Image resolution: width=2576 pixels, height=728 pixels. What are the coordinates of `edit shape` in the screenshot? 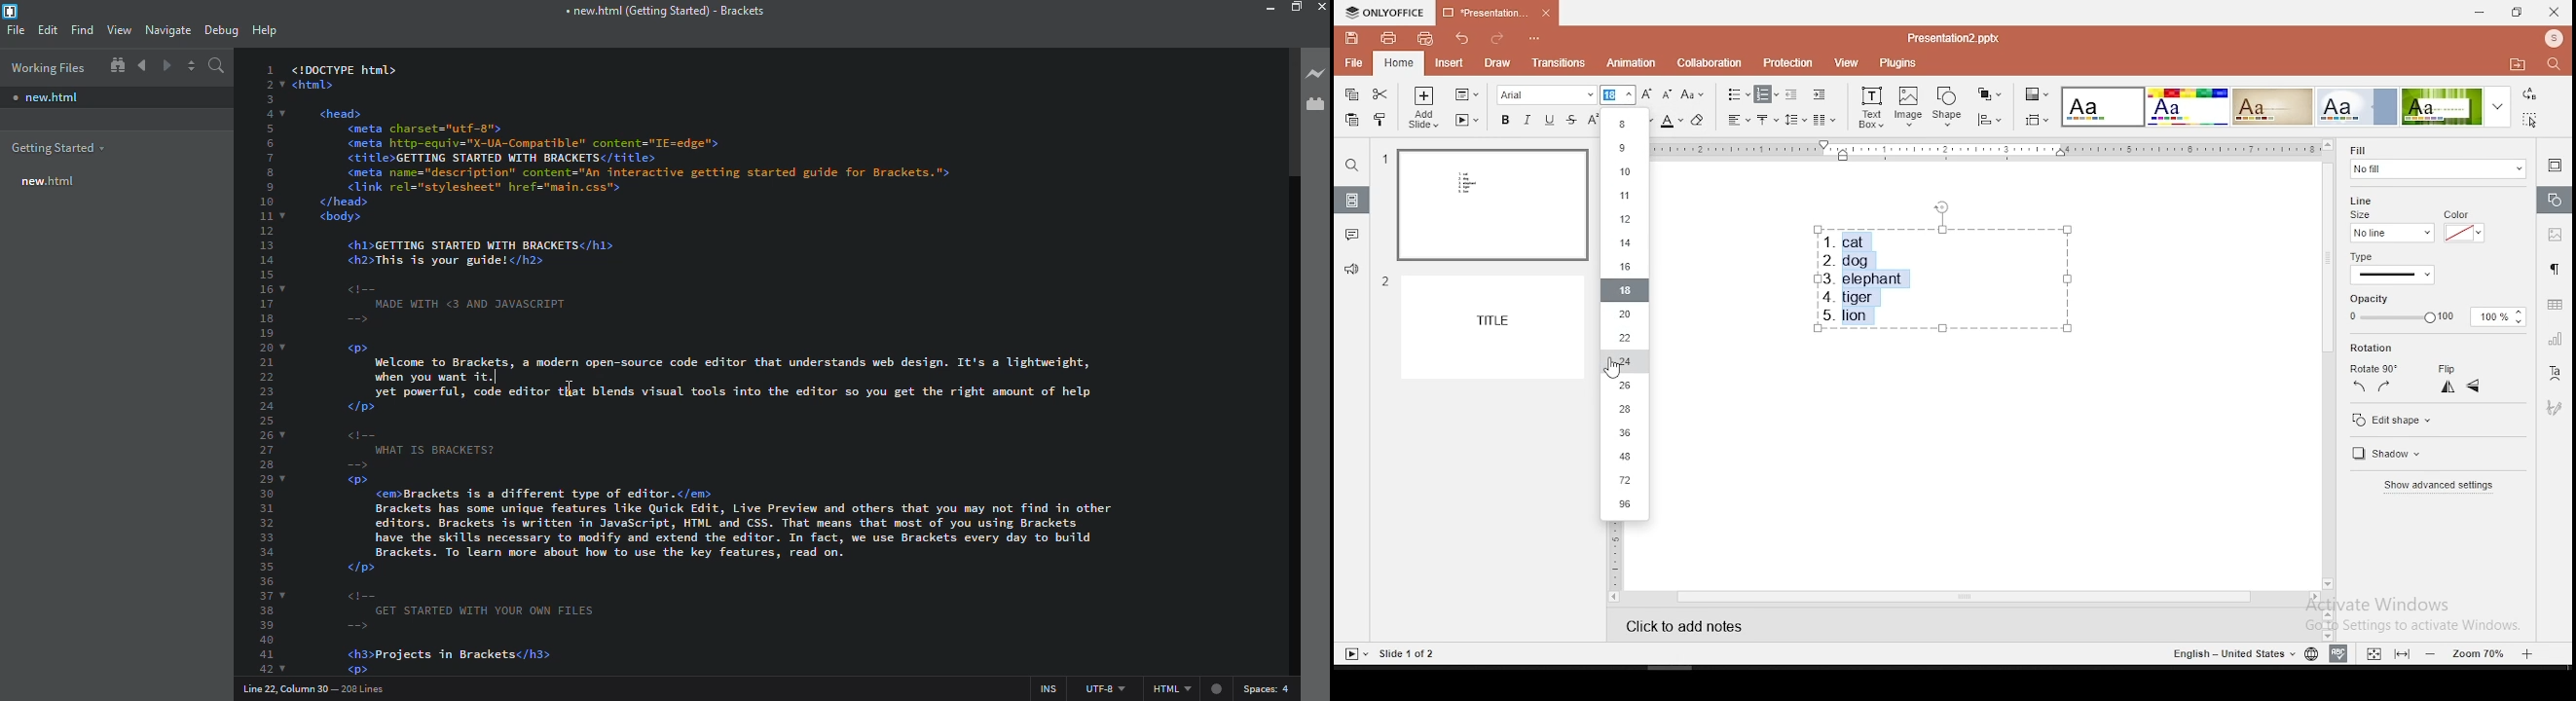 It's located at (2399, 420).